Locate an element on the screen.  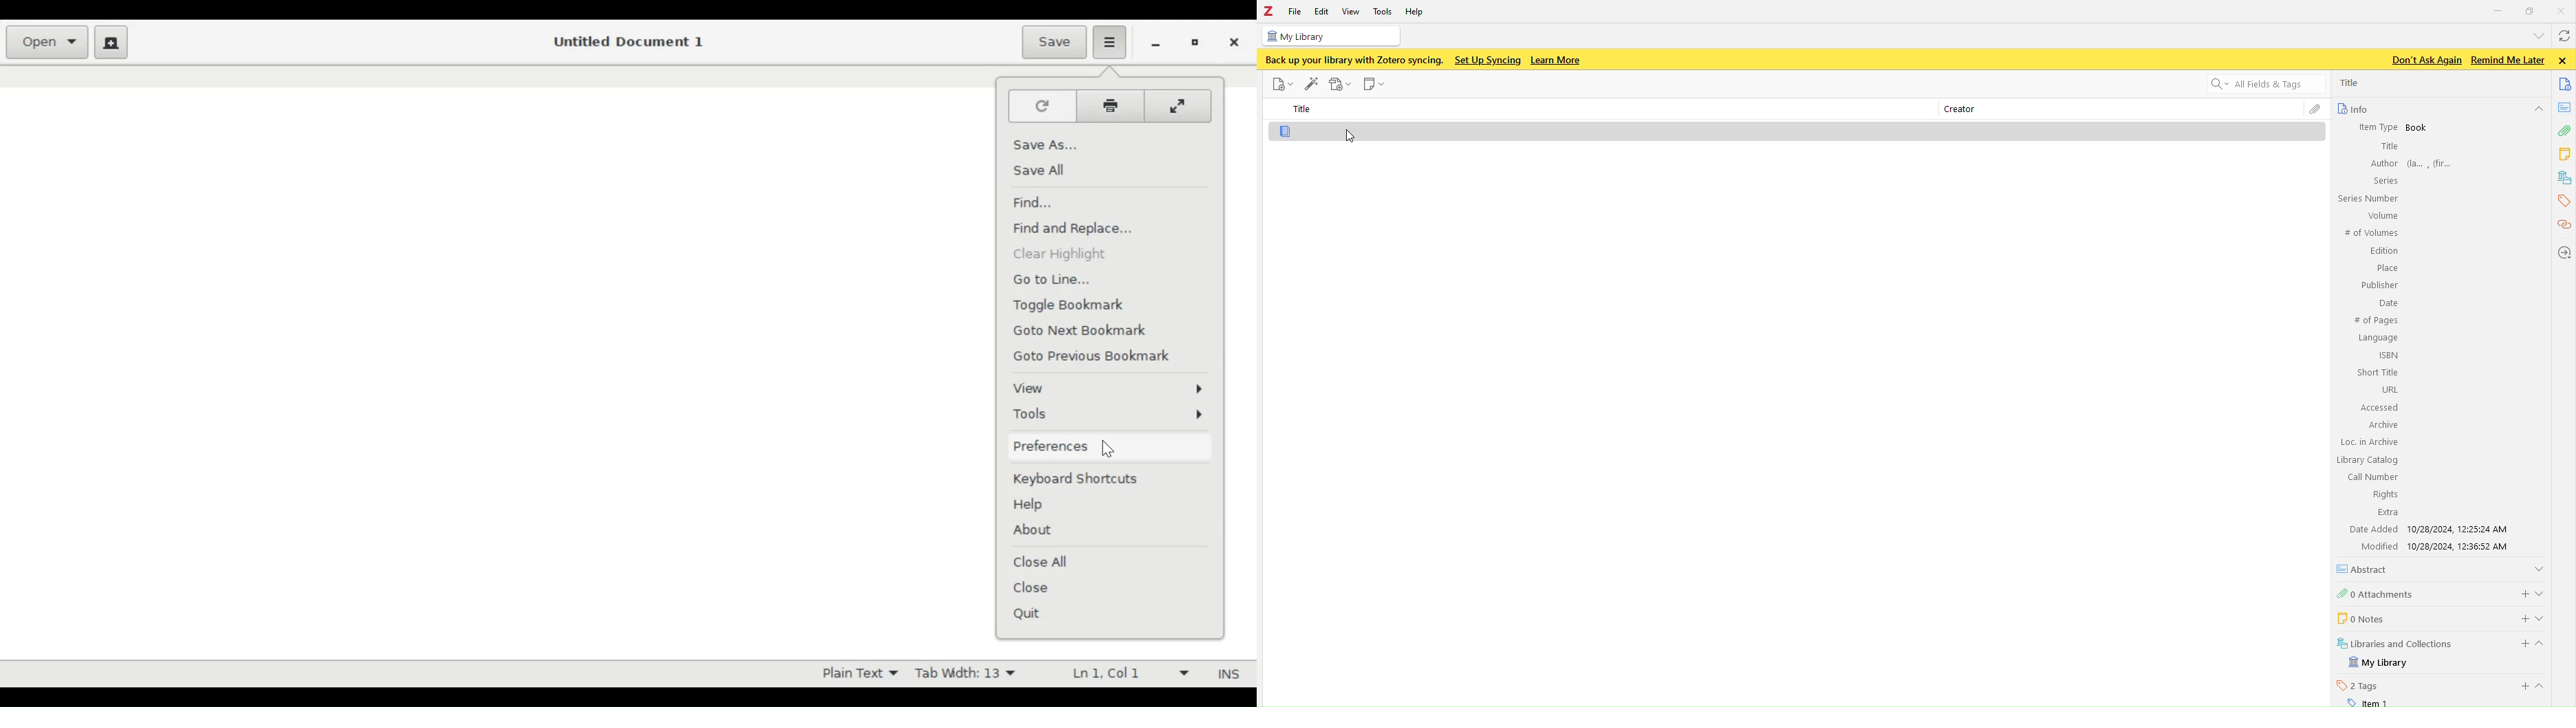
Set Up Syncing is located at coordinates (1486, 60).